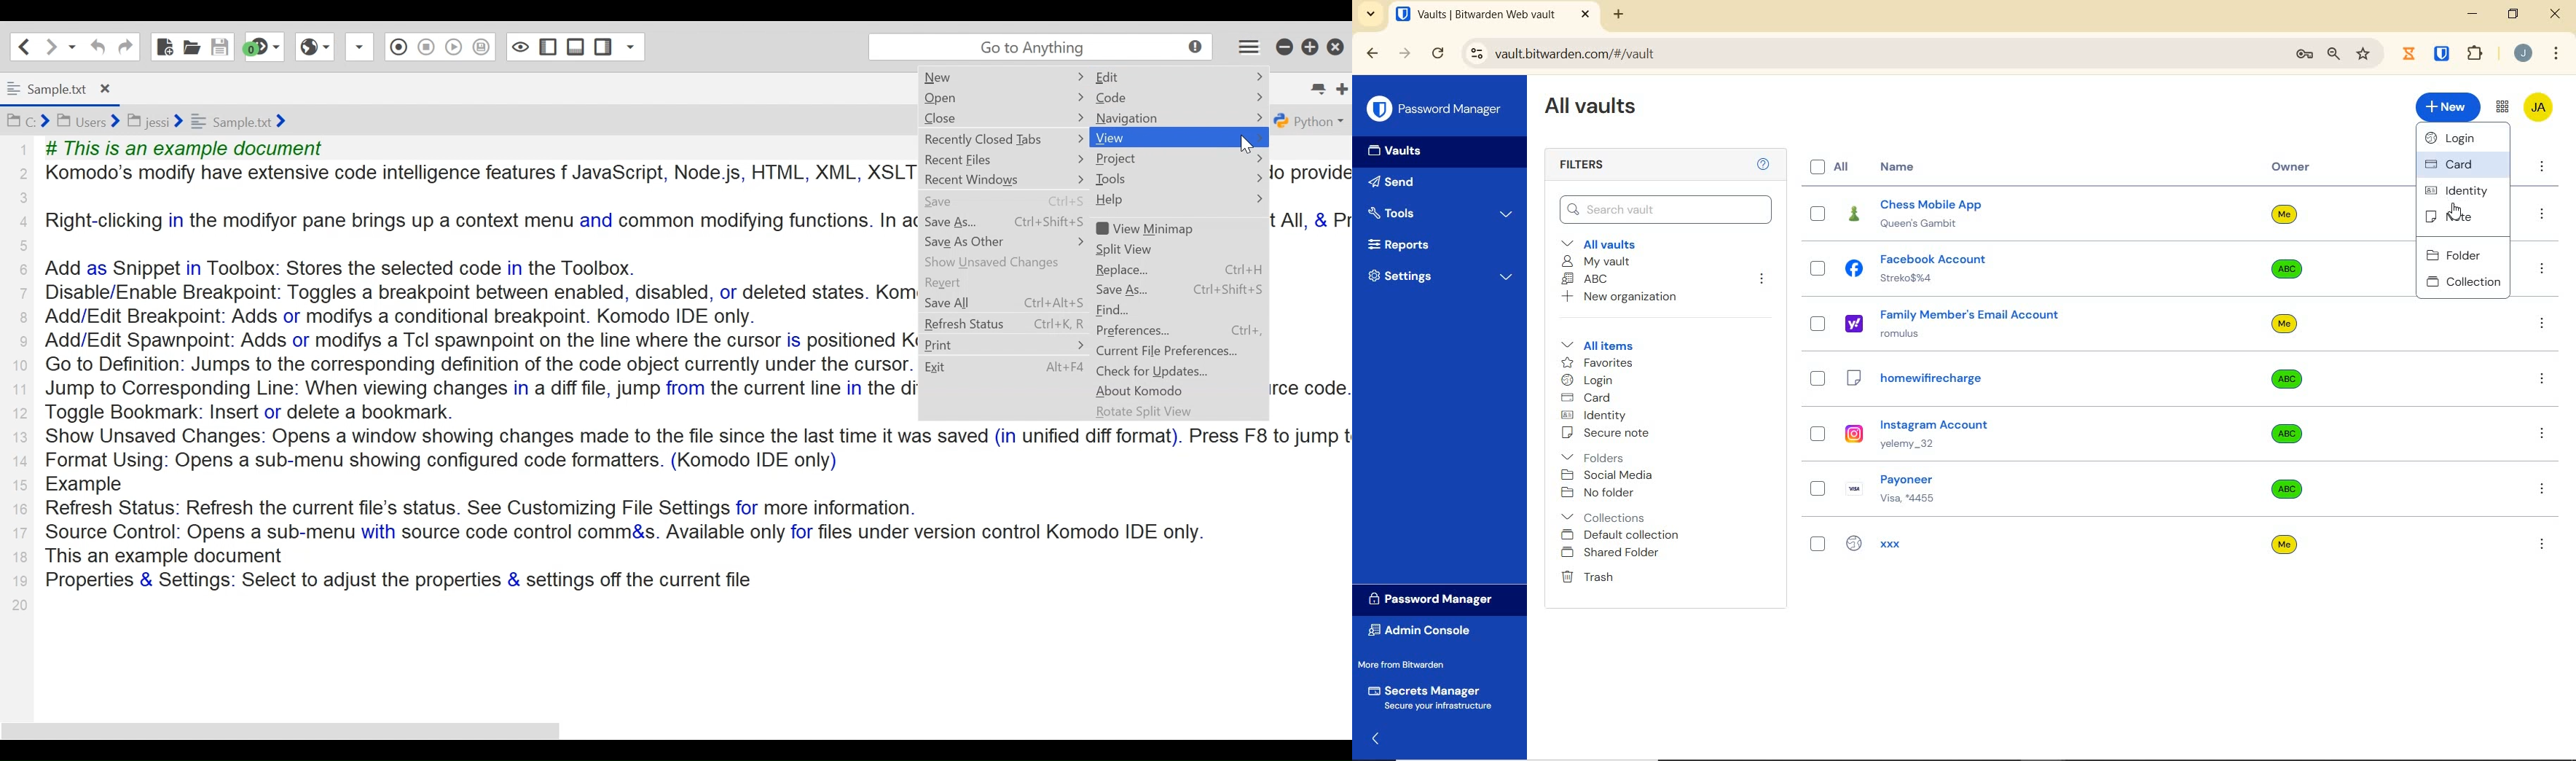 The height and width of the screenshot is (784, 2576). I want to click on Open File, so click(192, 45).